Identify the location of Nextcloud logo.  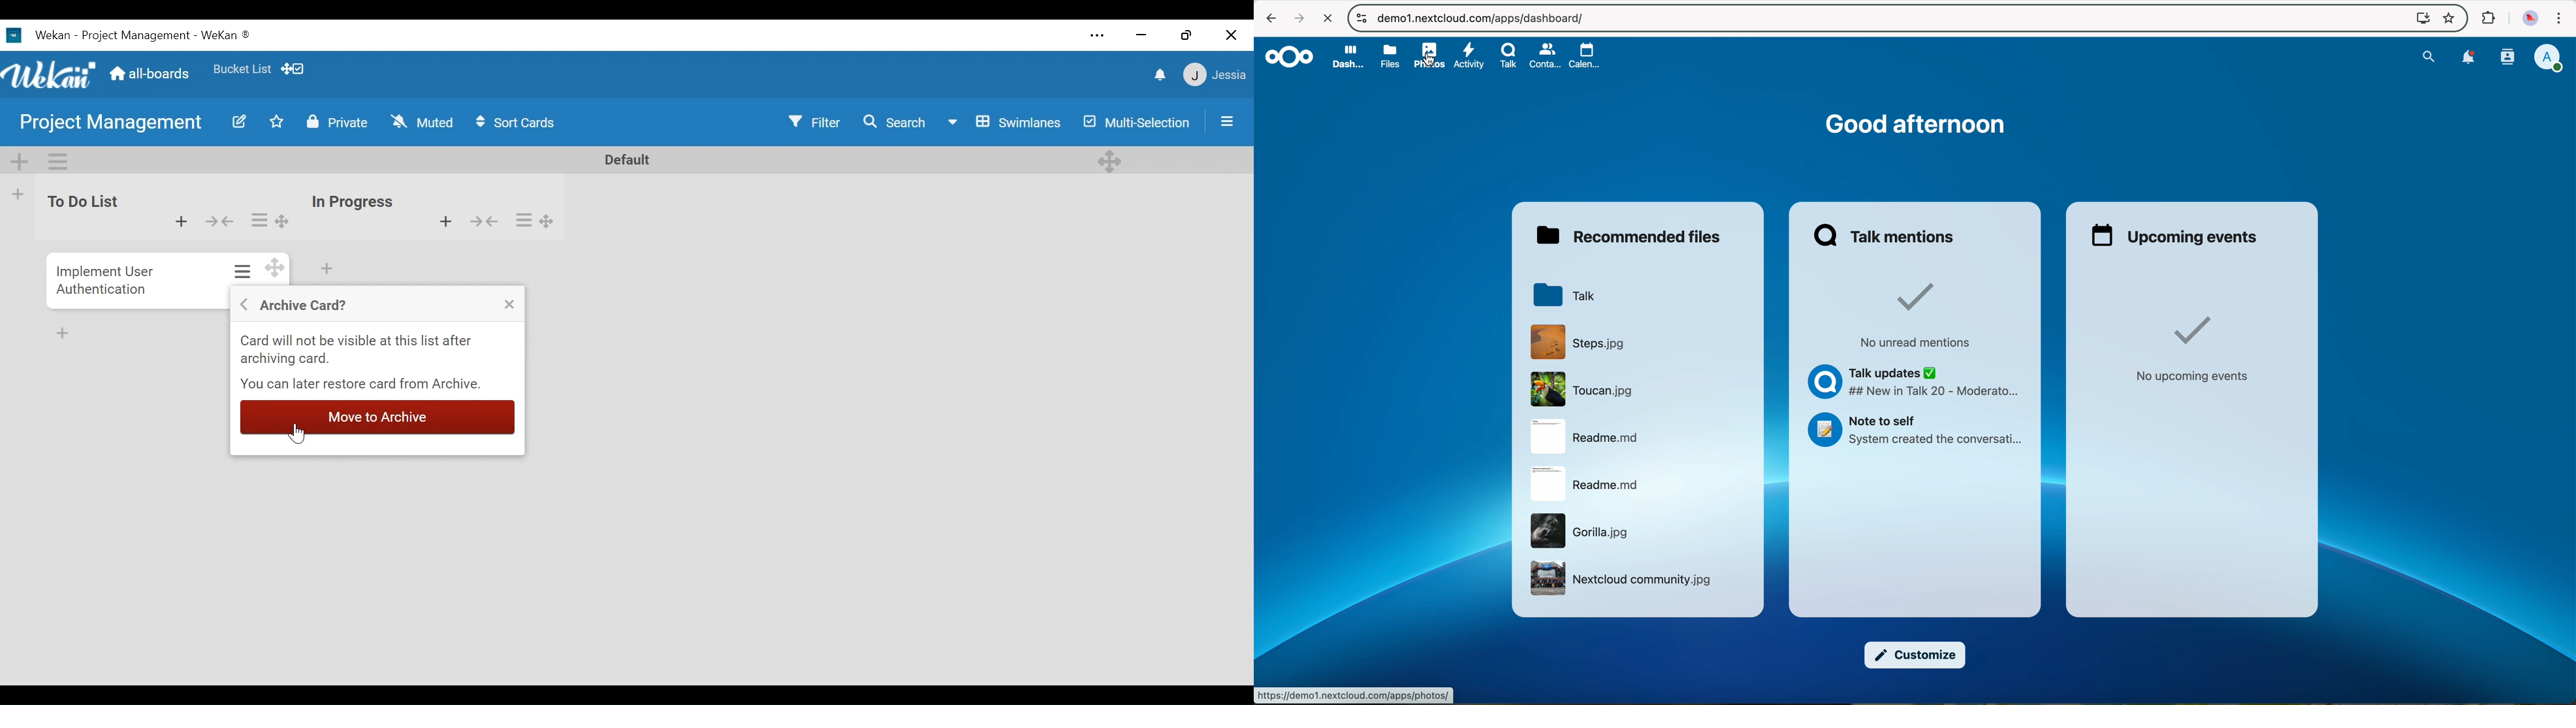
(1285, 56).